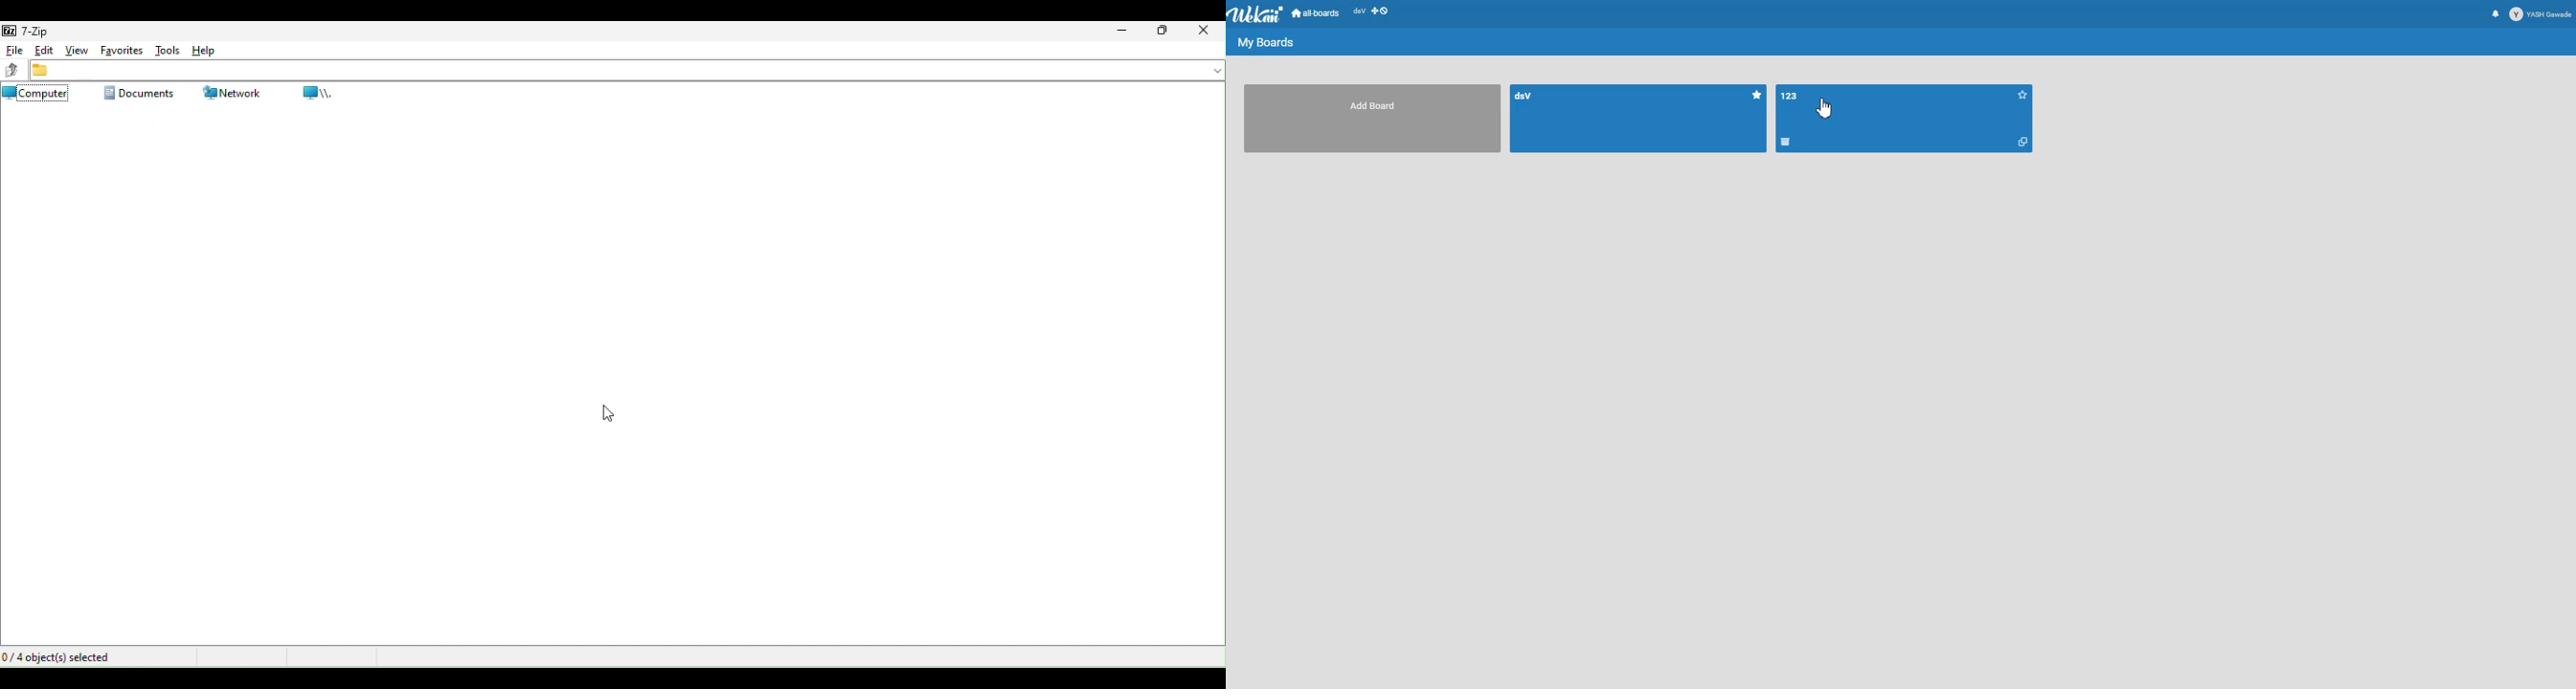 This screenshot has height=700, width=2576. What do you see at coordinates (630, 71) in the screenshot?
I see `file address bar` at bounding box center [630, 71].